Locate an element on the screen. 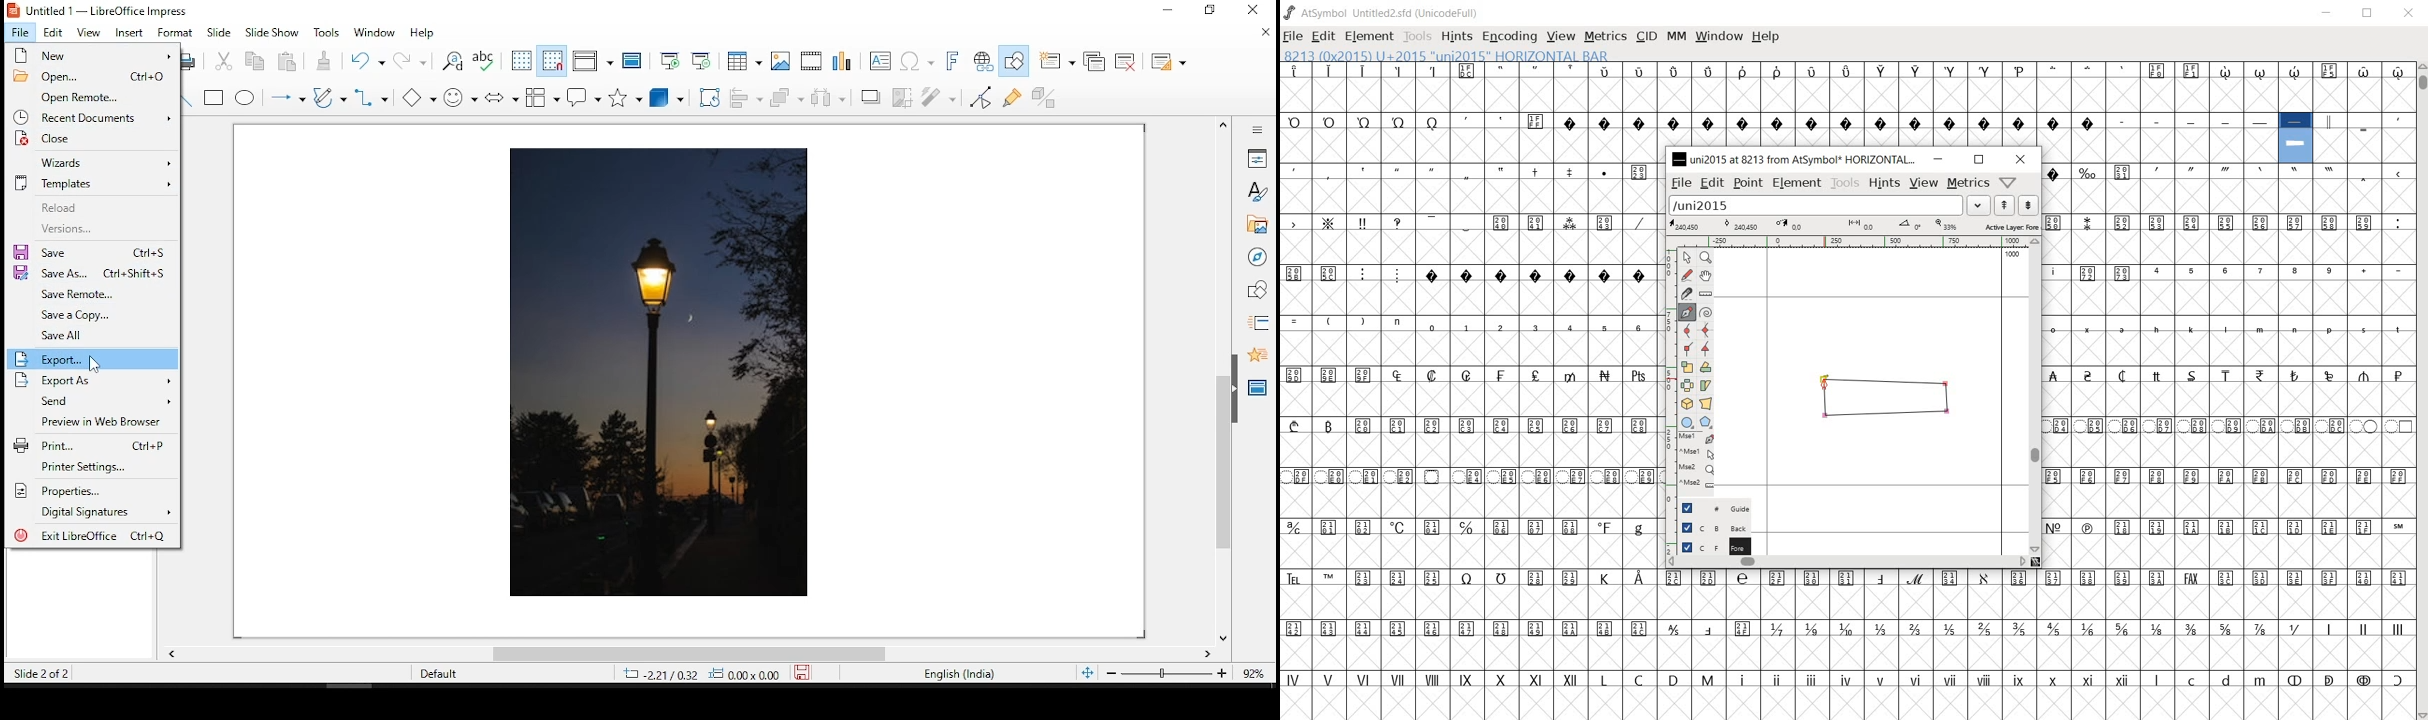  master slide is located at coordinates (635, 60).